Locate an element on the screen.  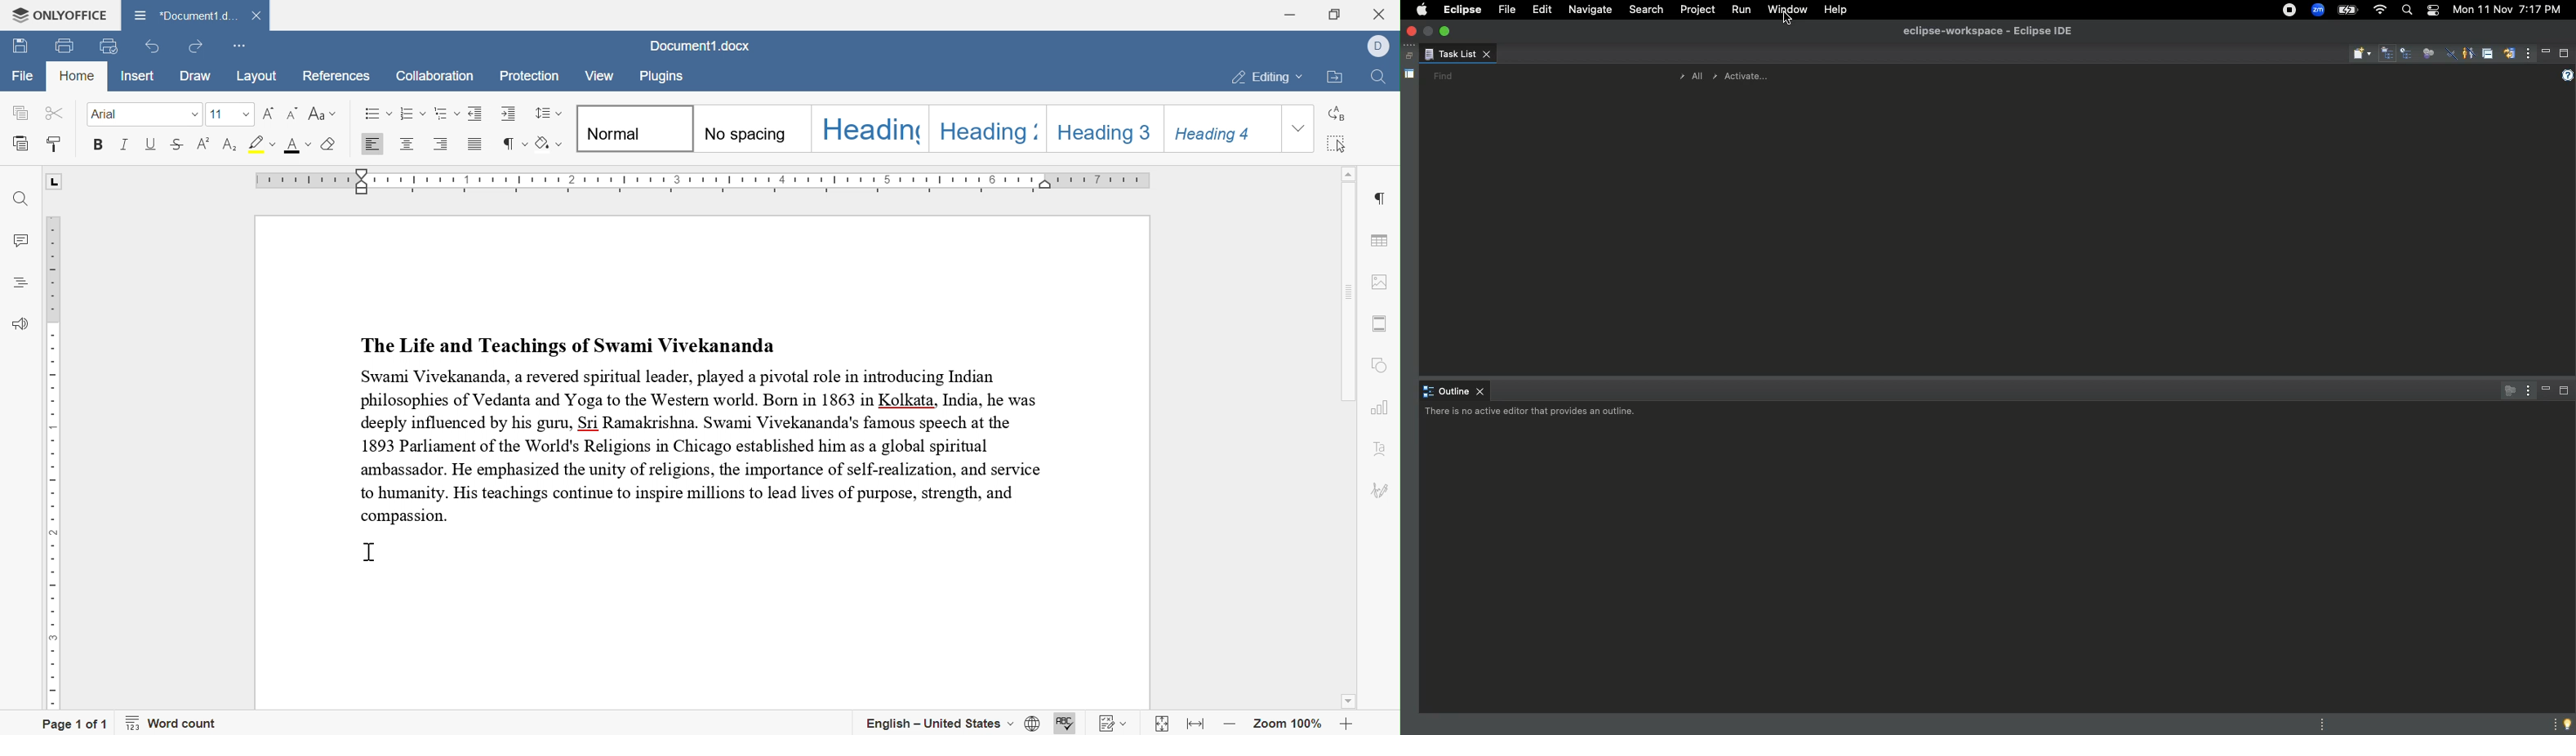
no spacing is located at coordinates (750, 129).